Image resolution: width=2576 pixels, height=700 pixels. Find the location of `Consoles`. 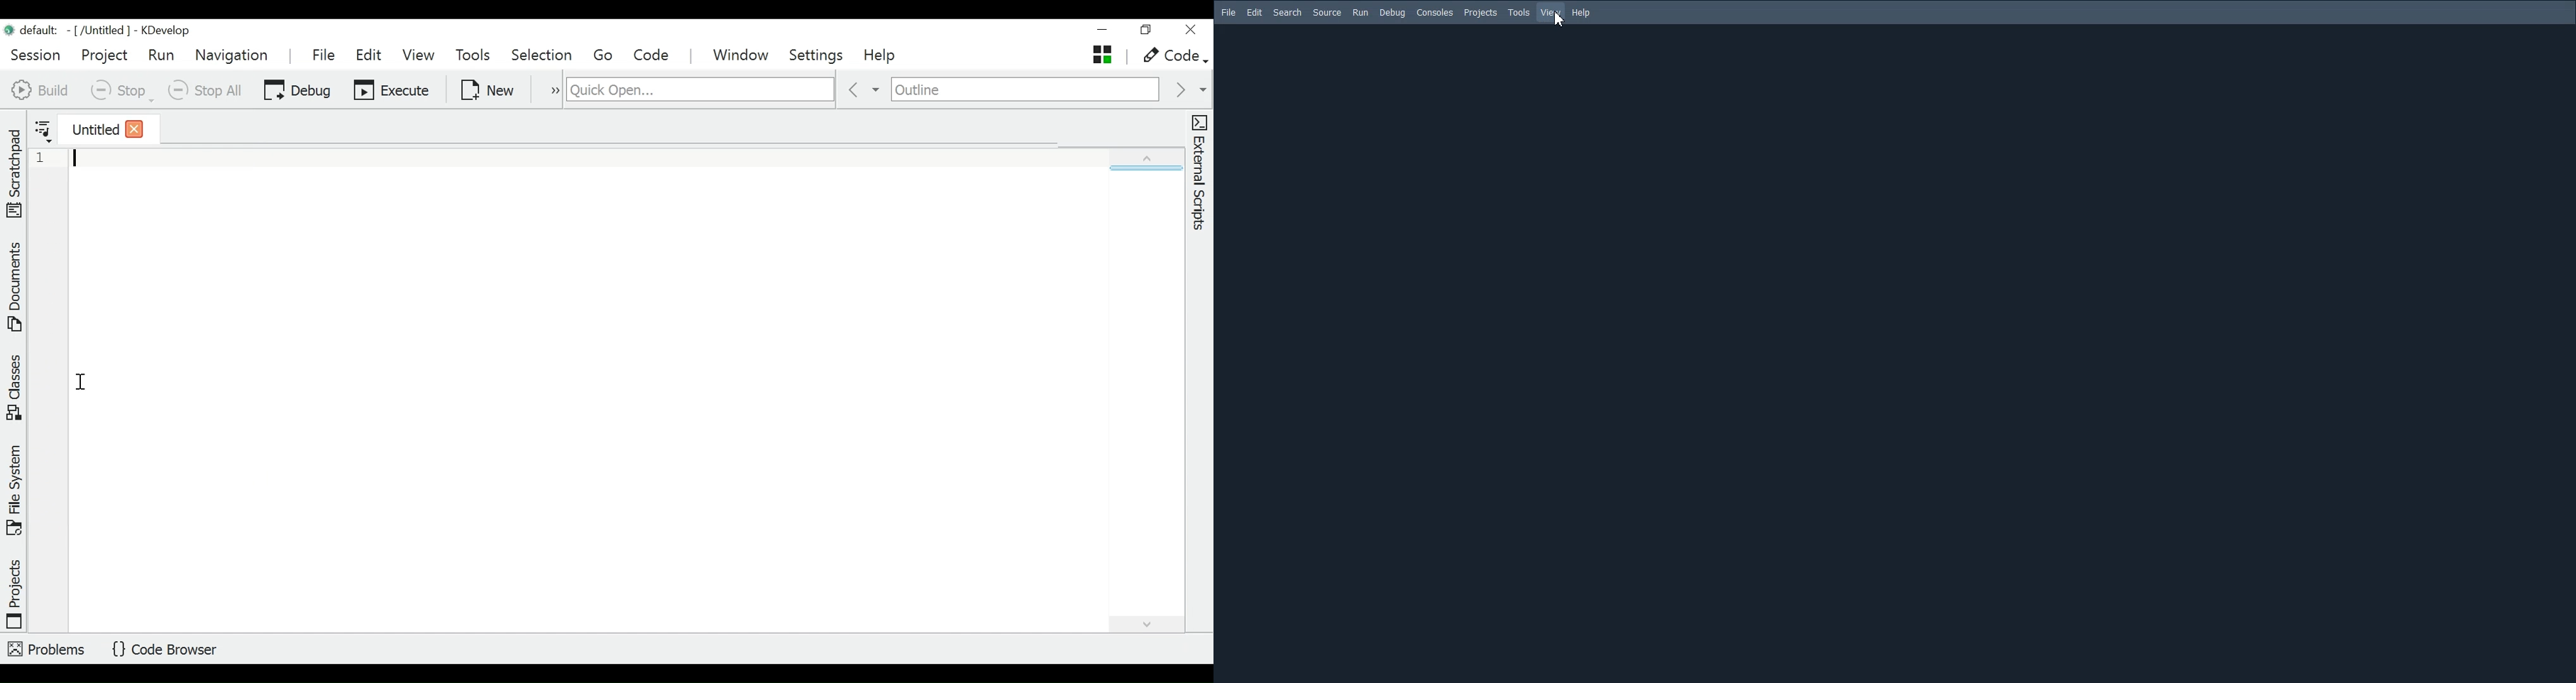

Consoles is located at coordinates (1434, 12).